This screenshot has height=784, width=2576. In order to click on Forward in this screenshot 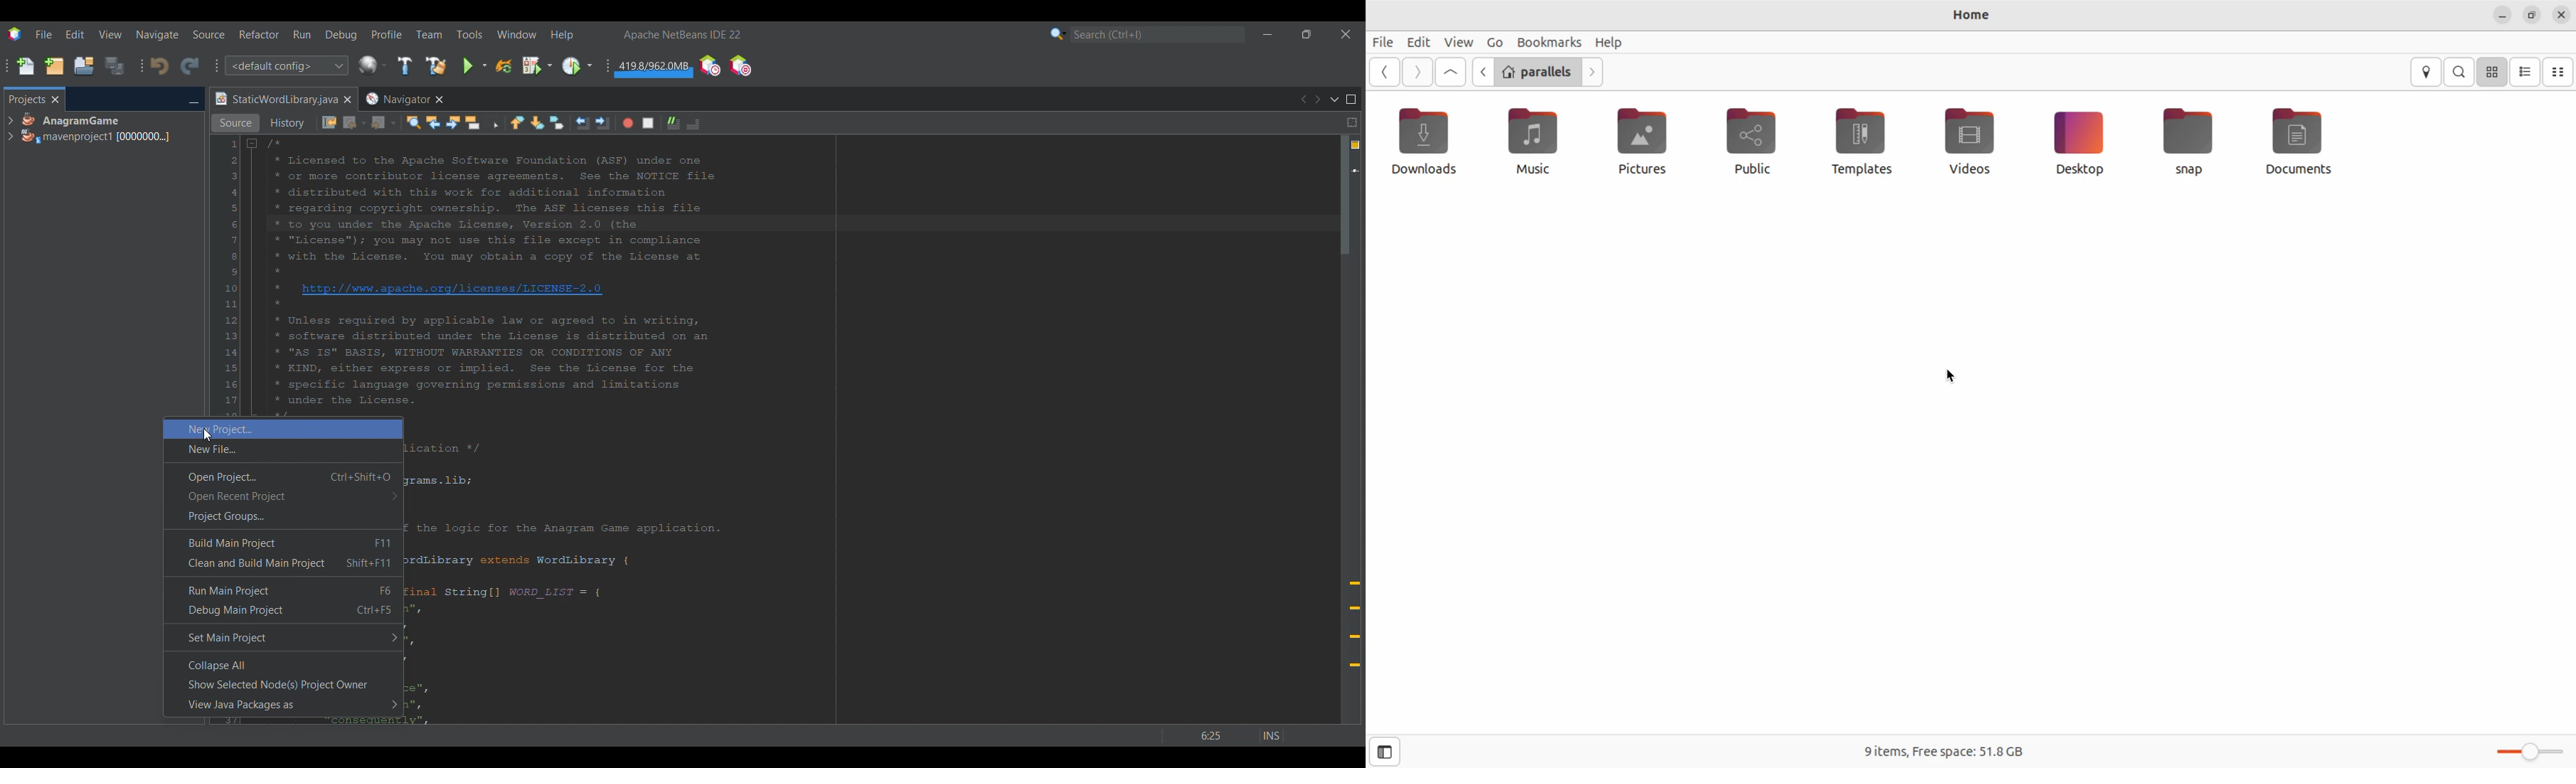, I will do `click(383, 123)`.